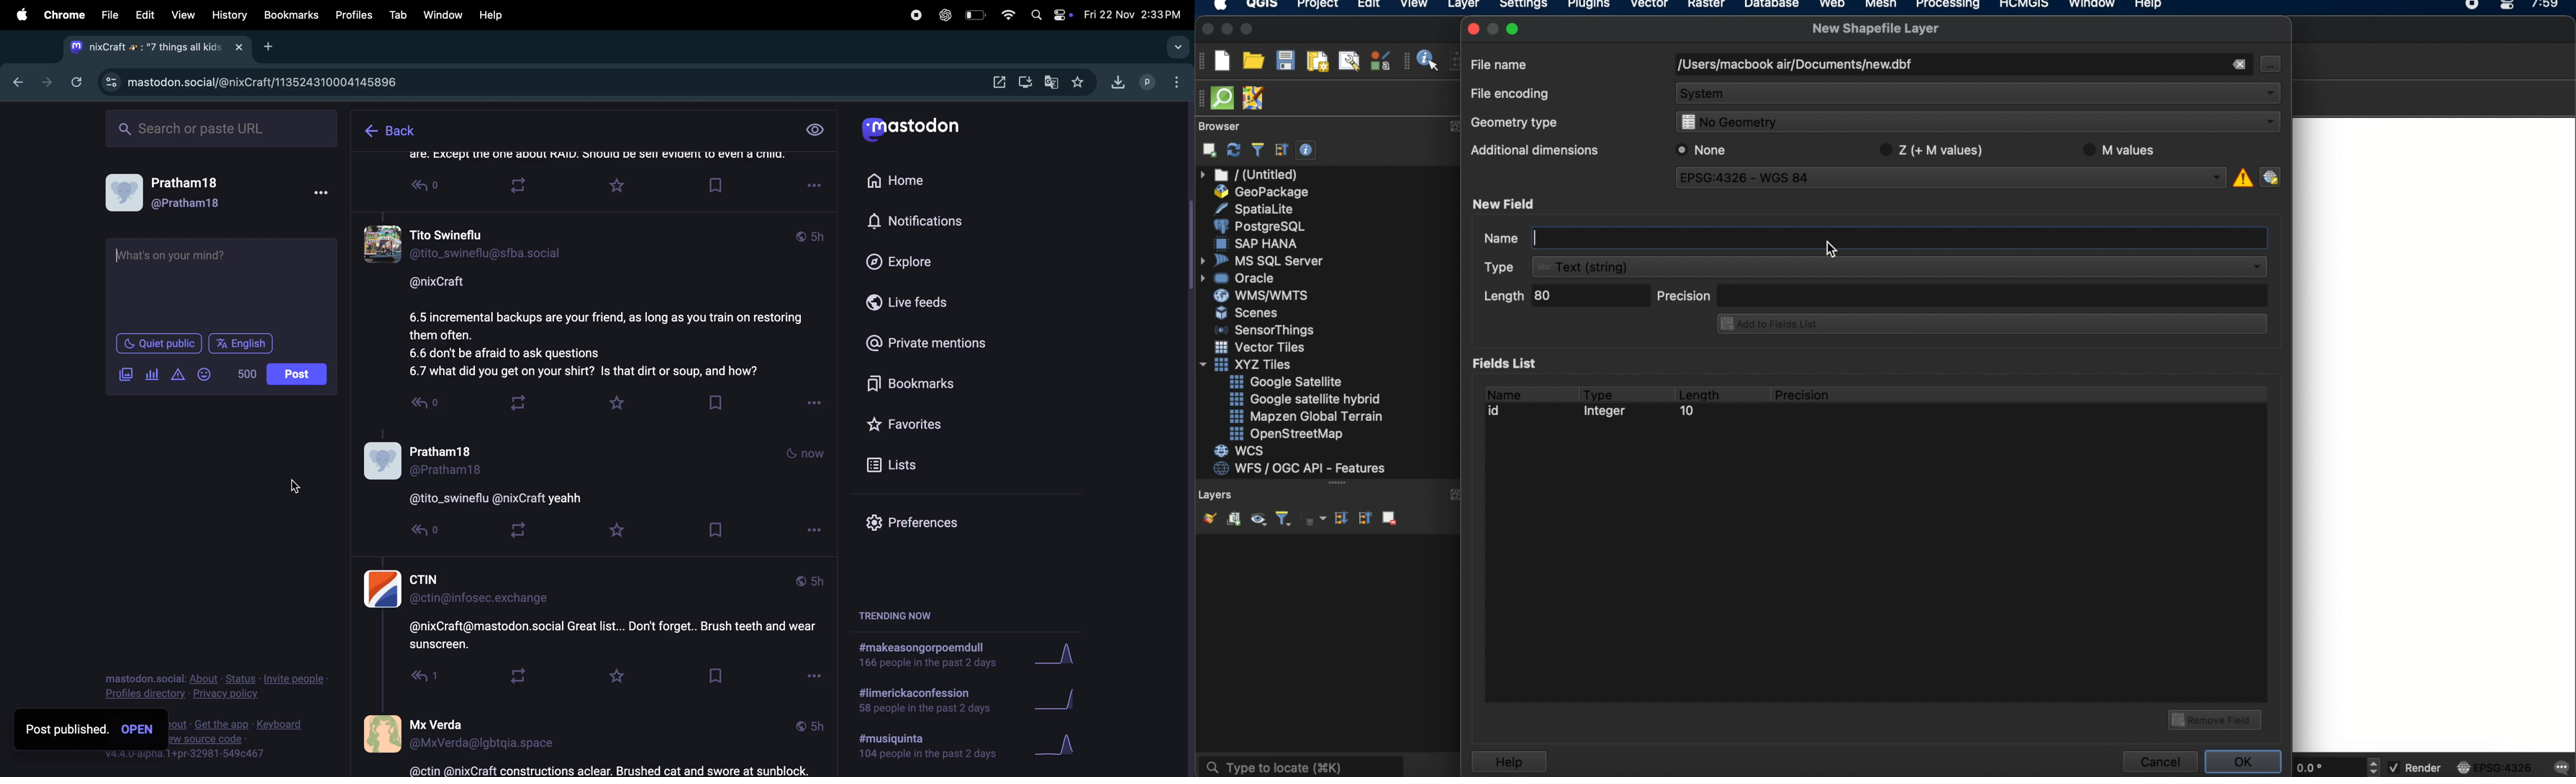  What do you see at coordinates (1523, 6) in the screenshot?
I see `settings` at bounding box center [1523, 6].